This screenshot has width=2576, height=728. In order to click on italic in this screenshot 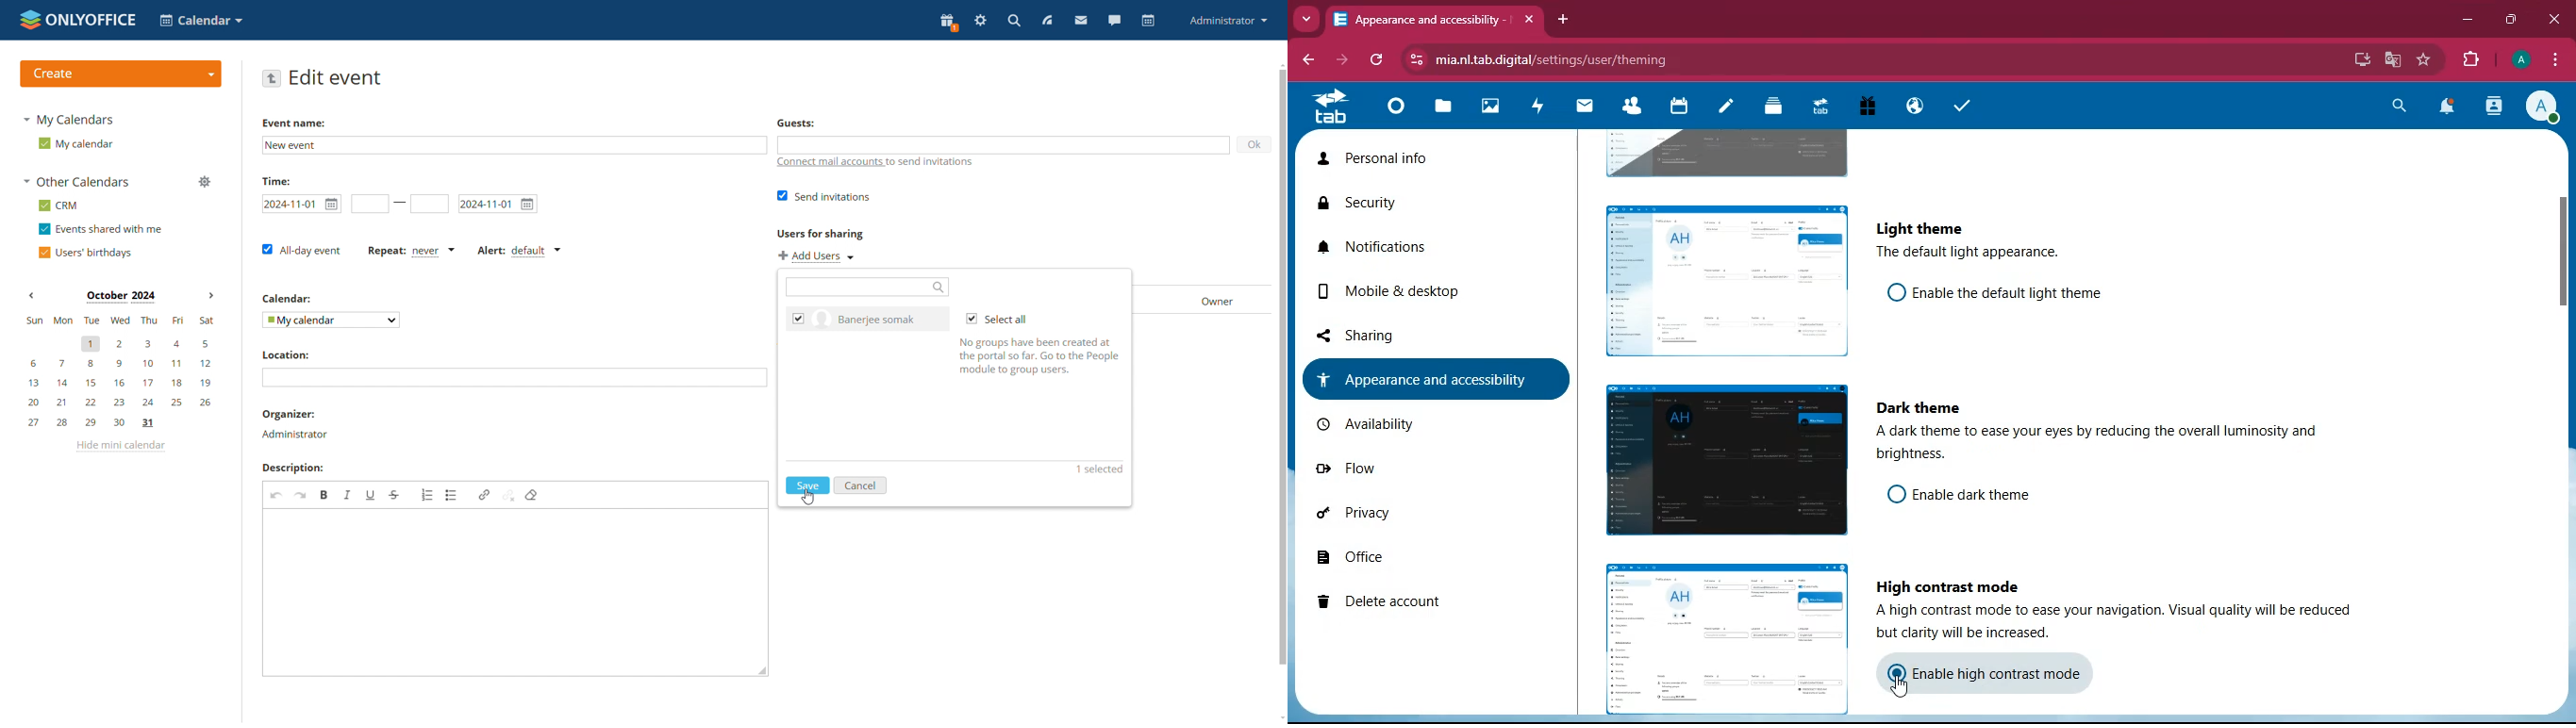, I will do `click(347, 494)`.